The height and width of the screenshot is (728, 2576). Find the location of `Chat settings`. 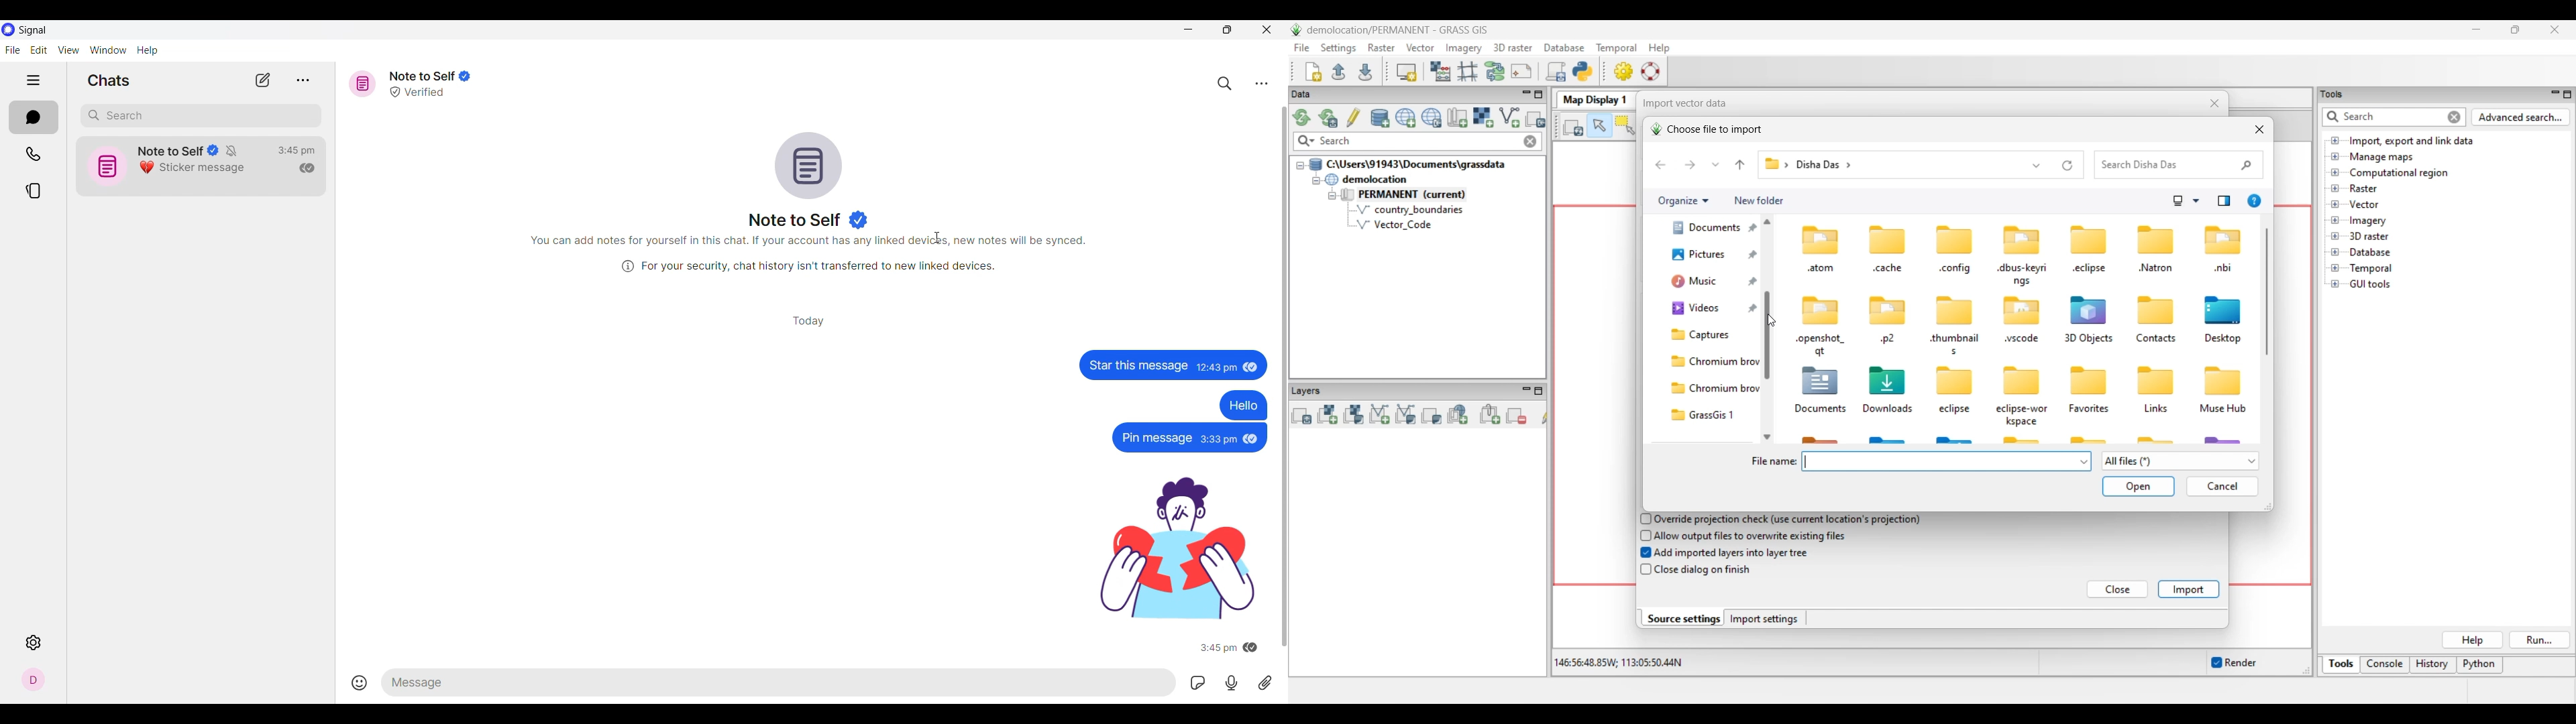

Chat settings is located at coordinates (1263, 82).